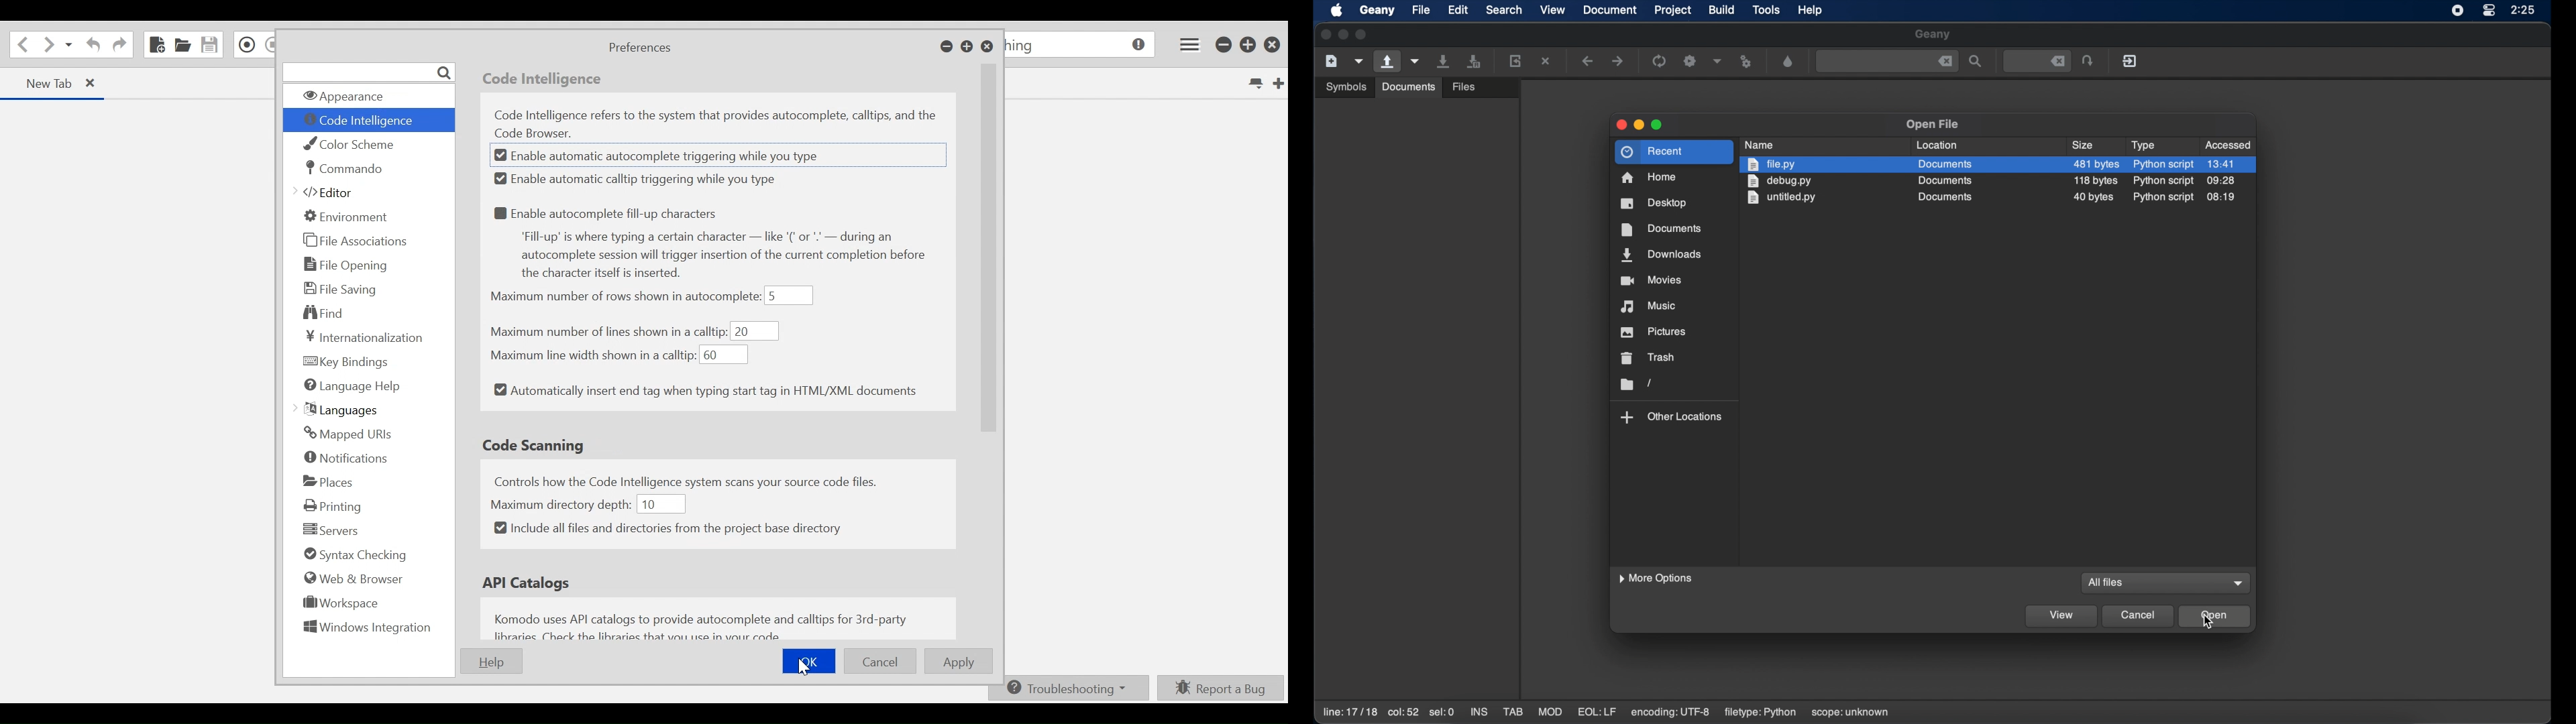  Describe the element at coordinates (2221, 180) in the screenshot. I see `09:28` at that location.